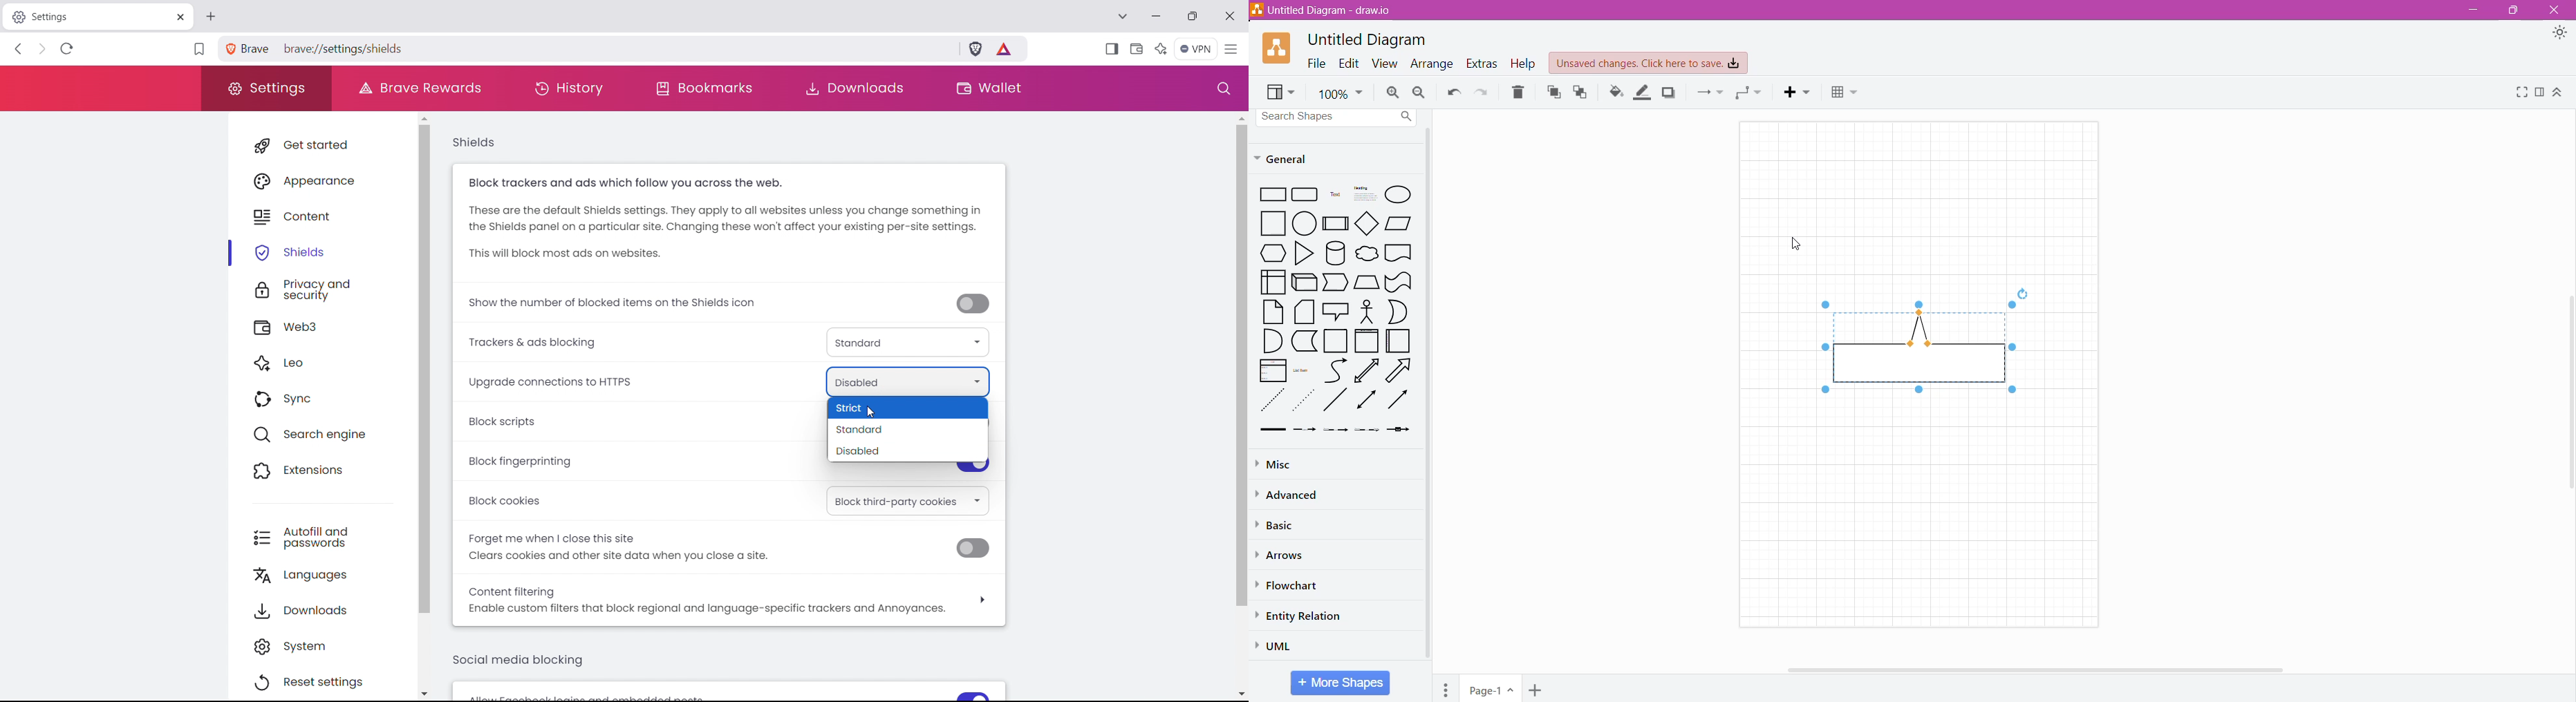  Describe the element at coordinates (1399, 194) in the screenshot. I see `Ellipse` at that location.